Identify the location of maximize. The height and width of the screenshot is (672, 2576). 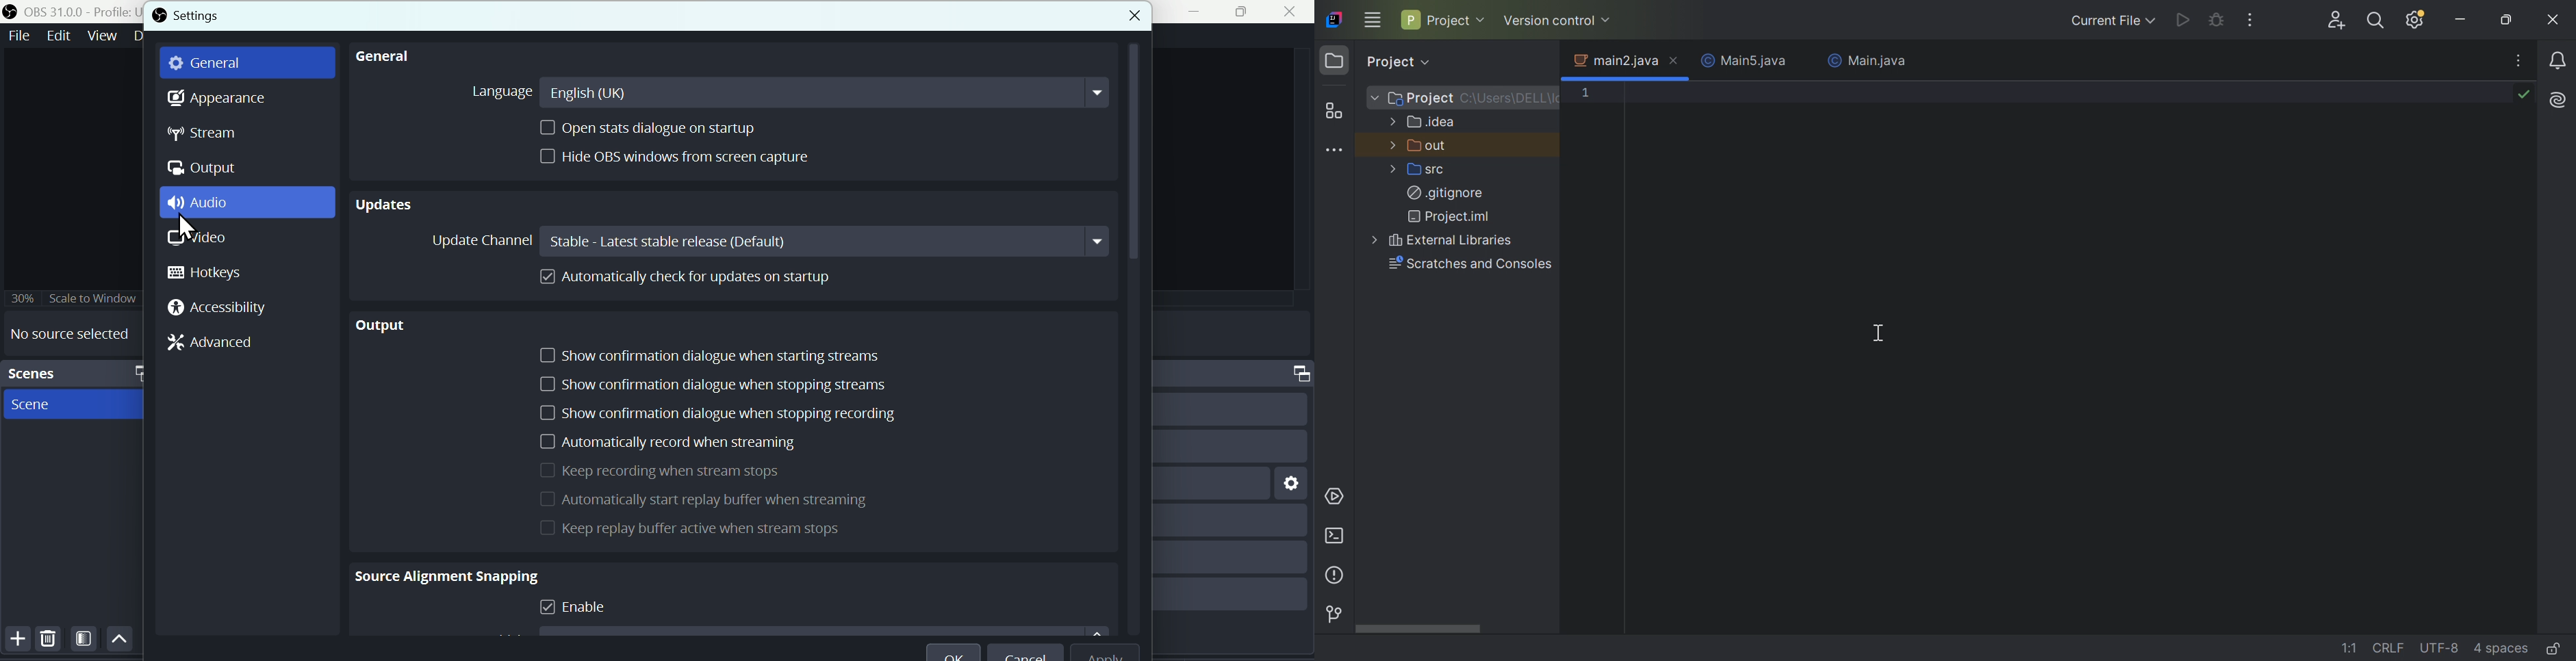
(1295, 374).